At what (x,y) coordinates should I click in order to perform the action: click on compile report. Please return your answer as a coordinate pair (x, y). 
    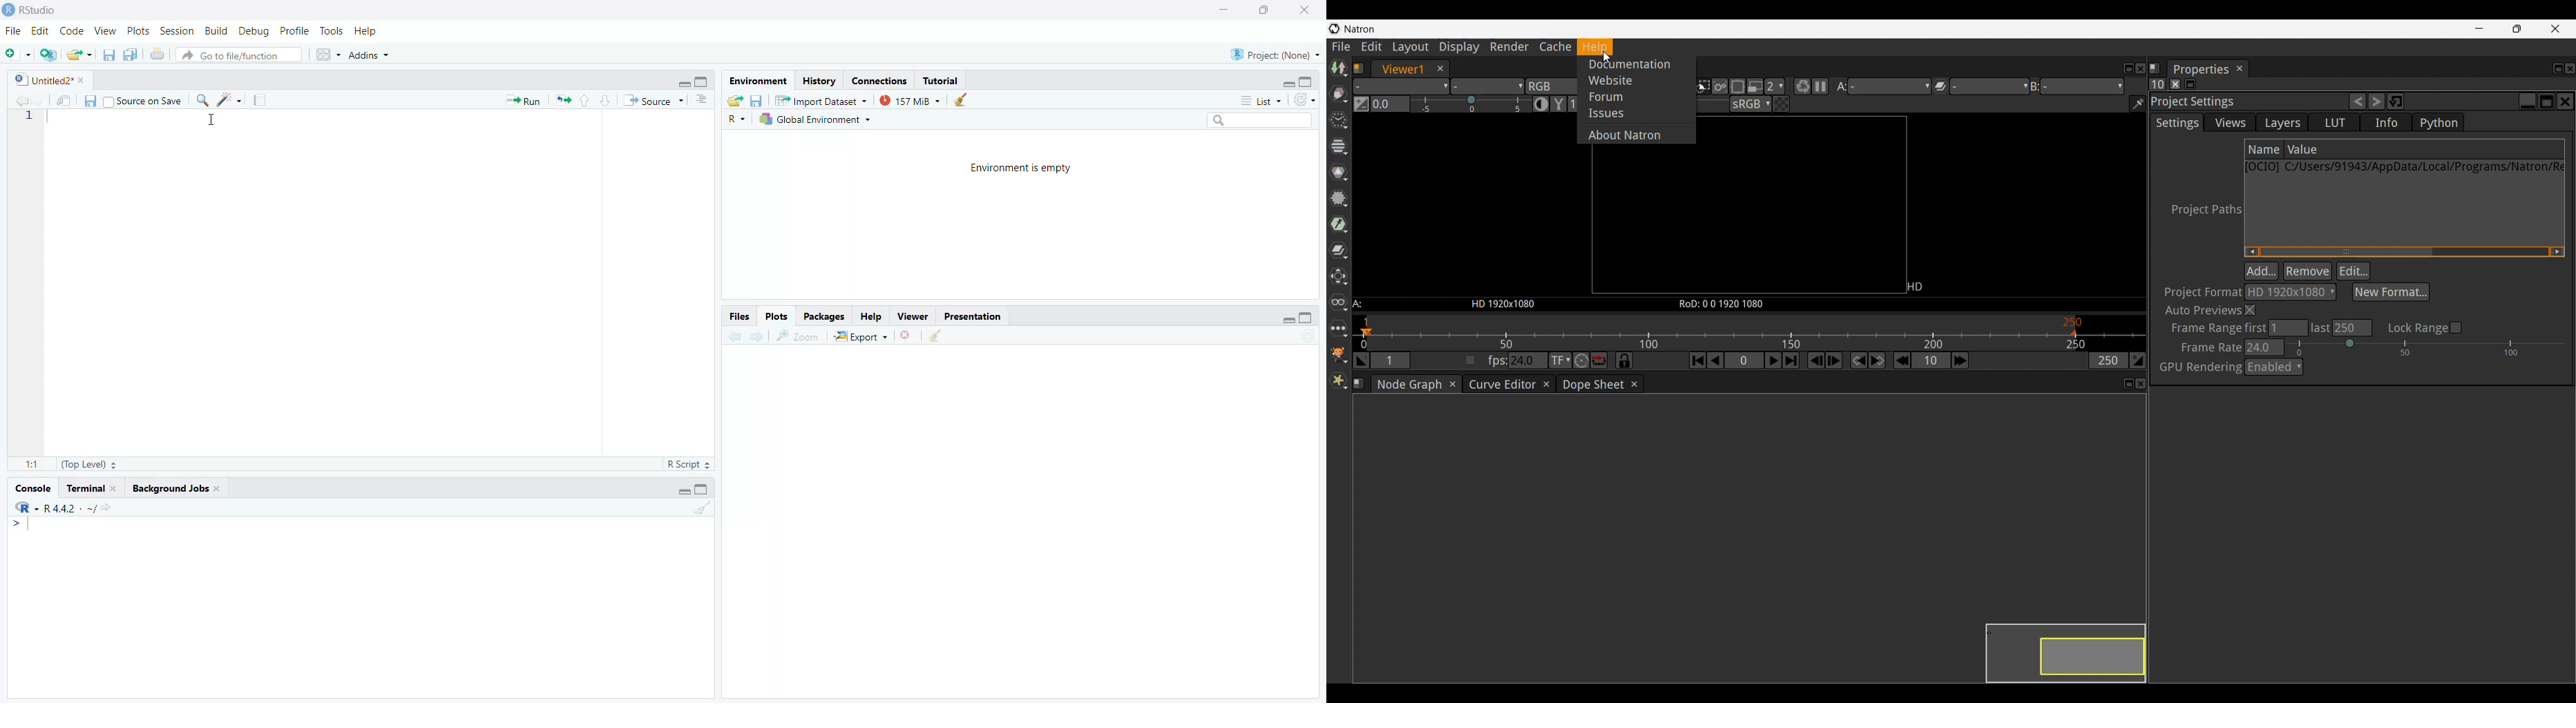
    Looking at the image, I should click on (261, 99).